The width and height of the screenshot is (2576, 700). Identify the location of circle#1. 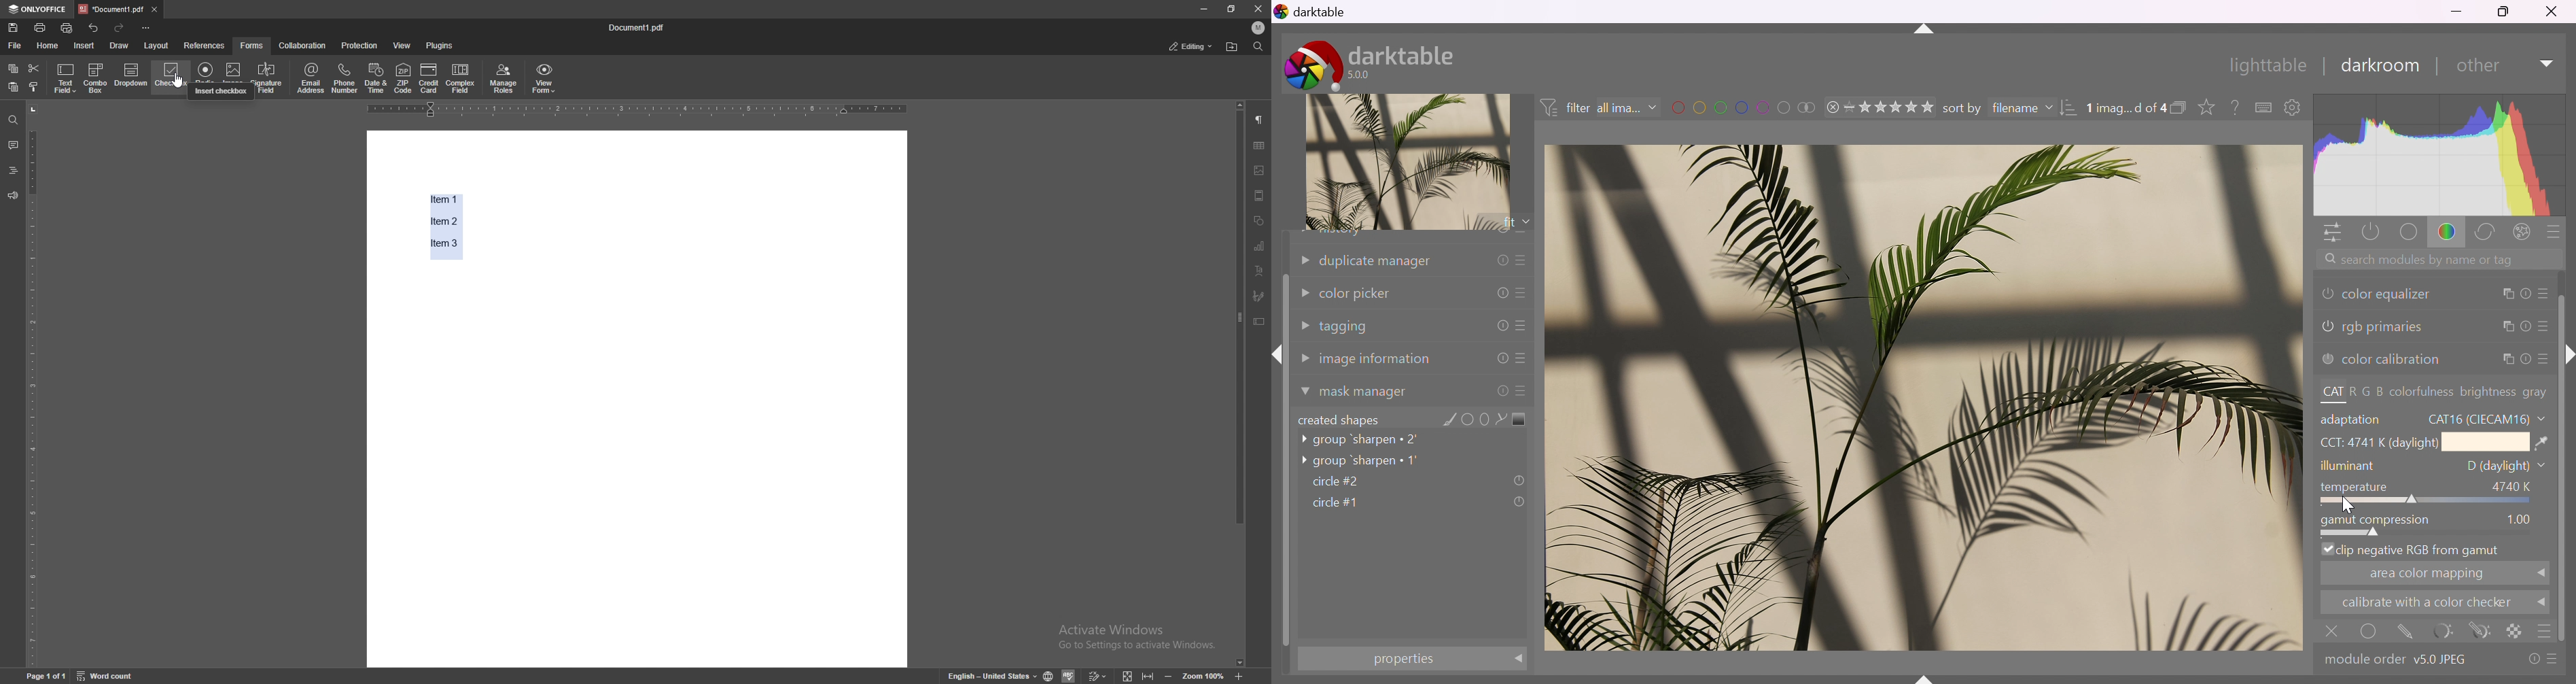
(1421, 501).